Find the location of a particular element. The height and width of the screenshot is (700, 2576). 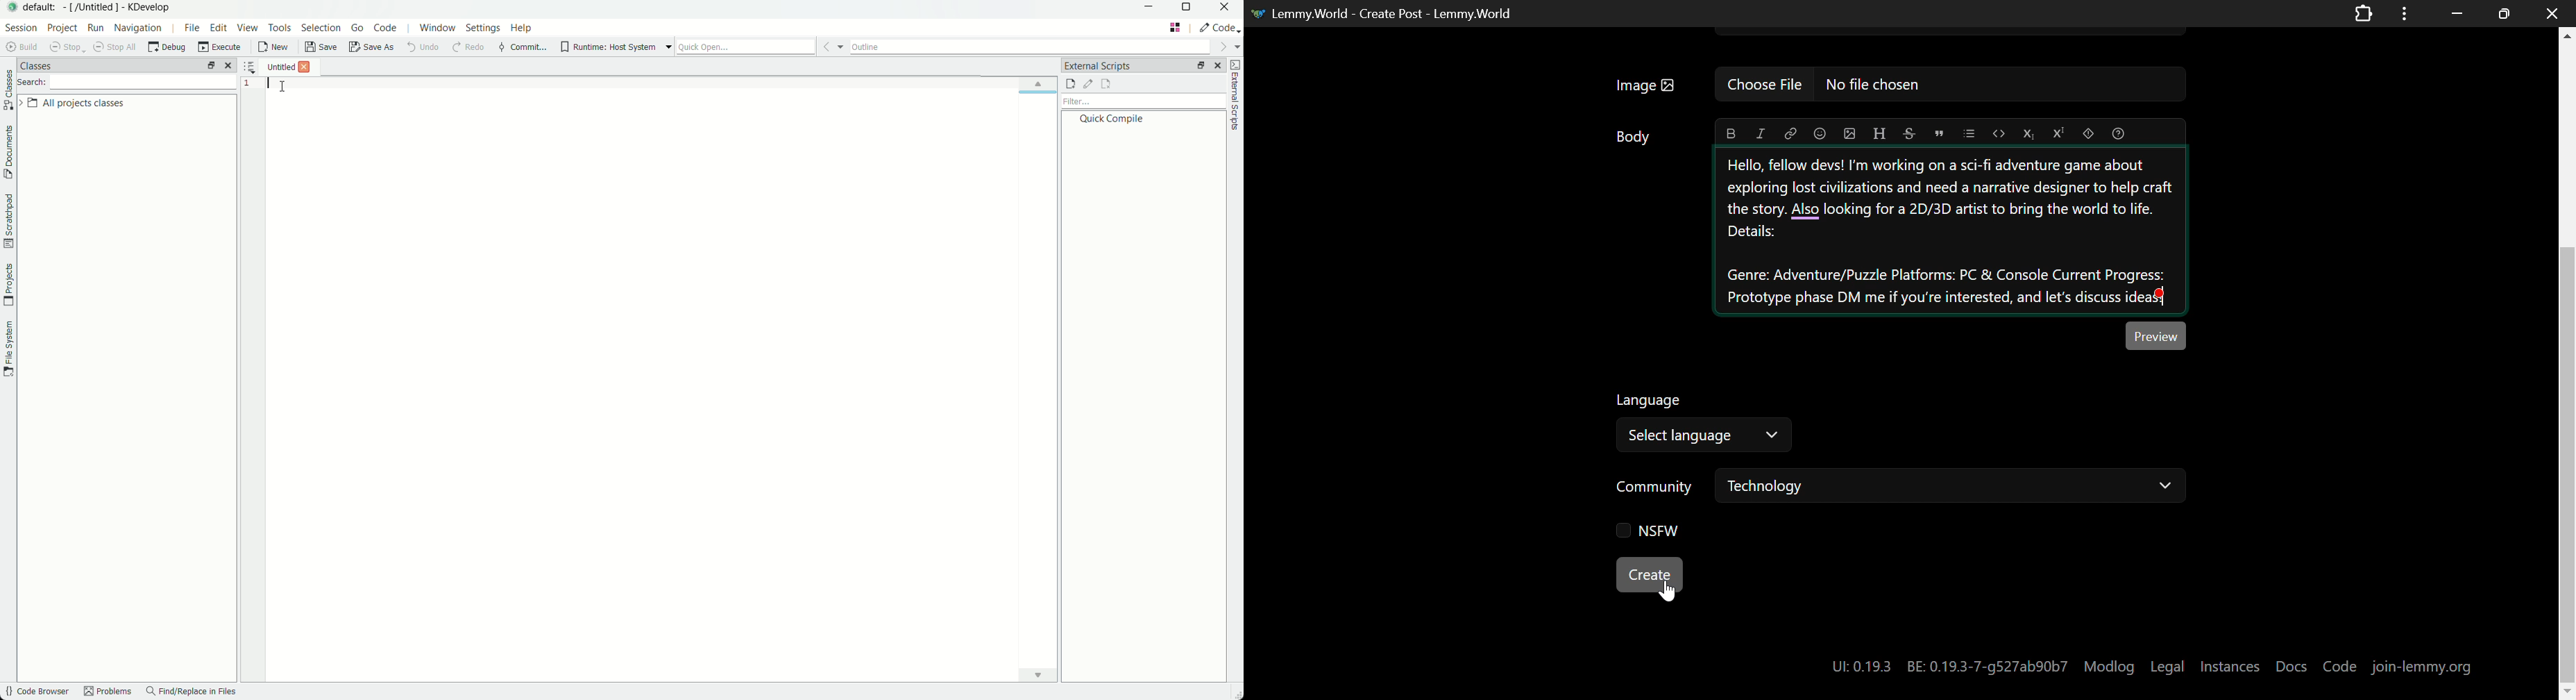

Technology is located at coordinates (1953, 487).